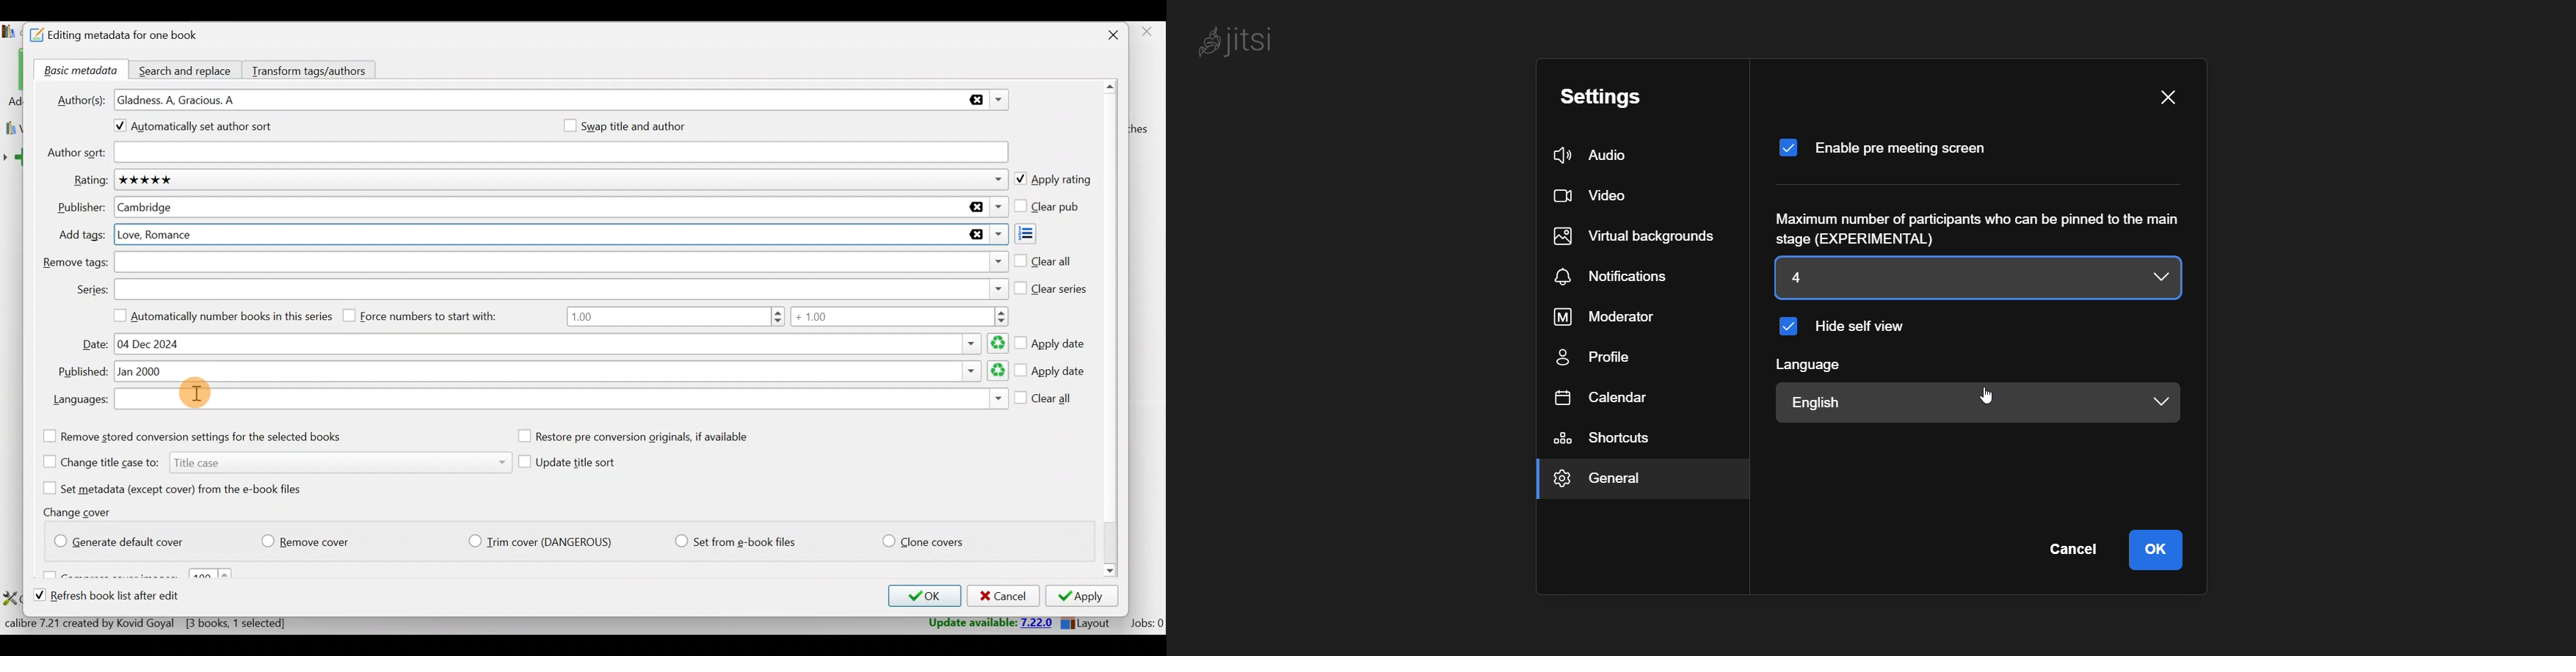 This screenshot has height=672, width=2576. What do you see at coordinates (1888, 147) in the screenshot?
I see `enable pre meeting screen` at bounding box center [1888, 147].